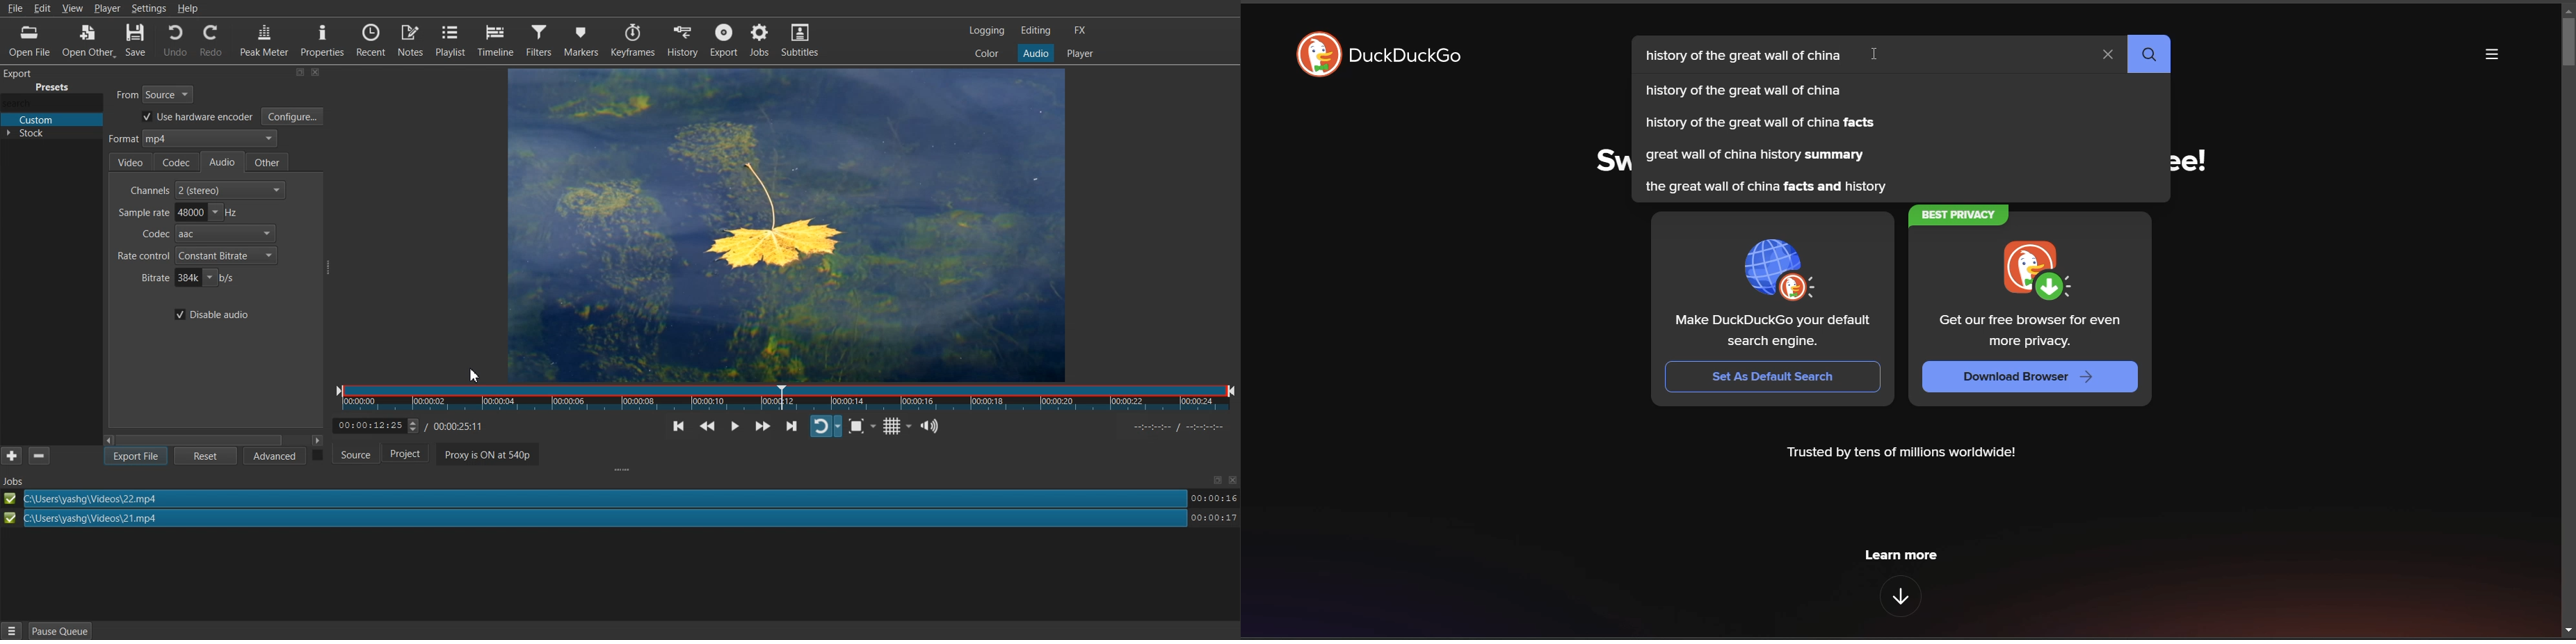 Image resolution: width=2576 pixels, height=644 pixels. I want to click on Configure, so click(293, 116).